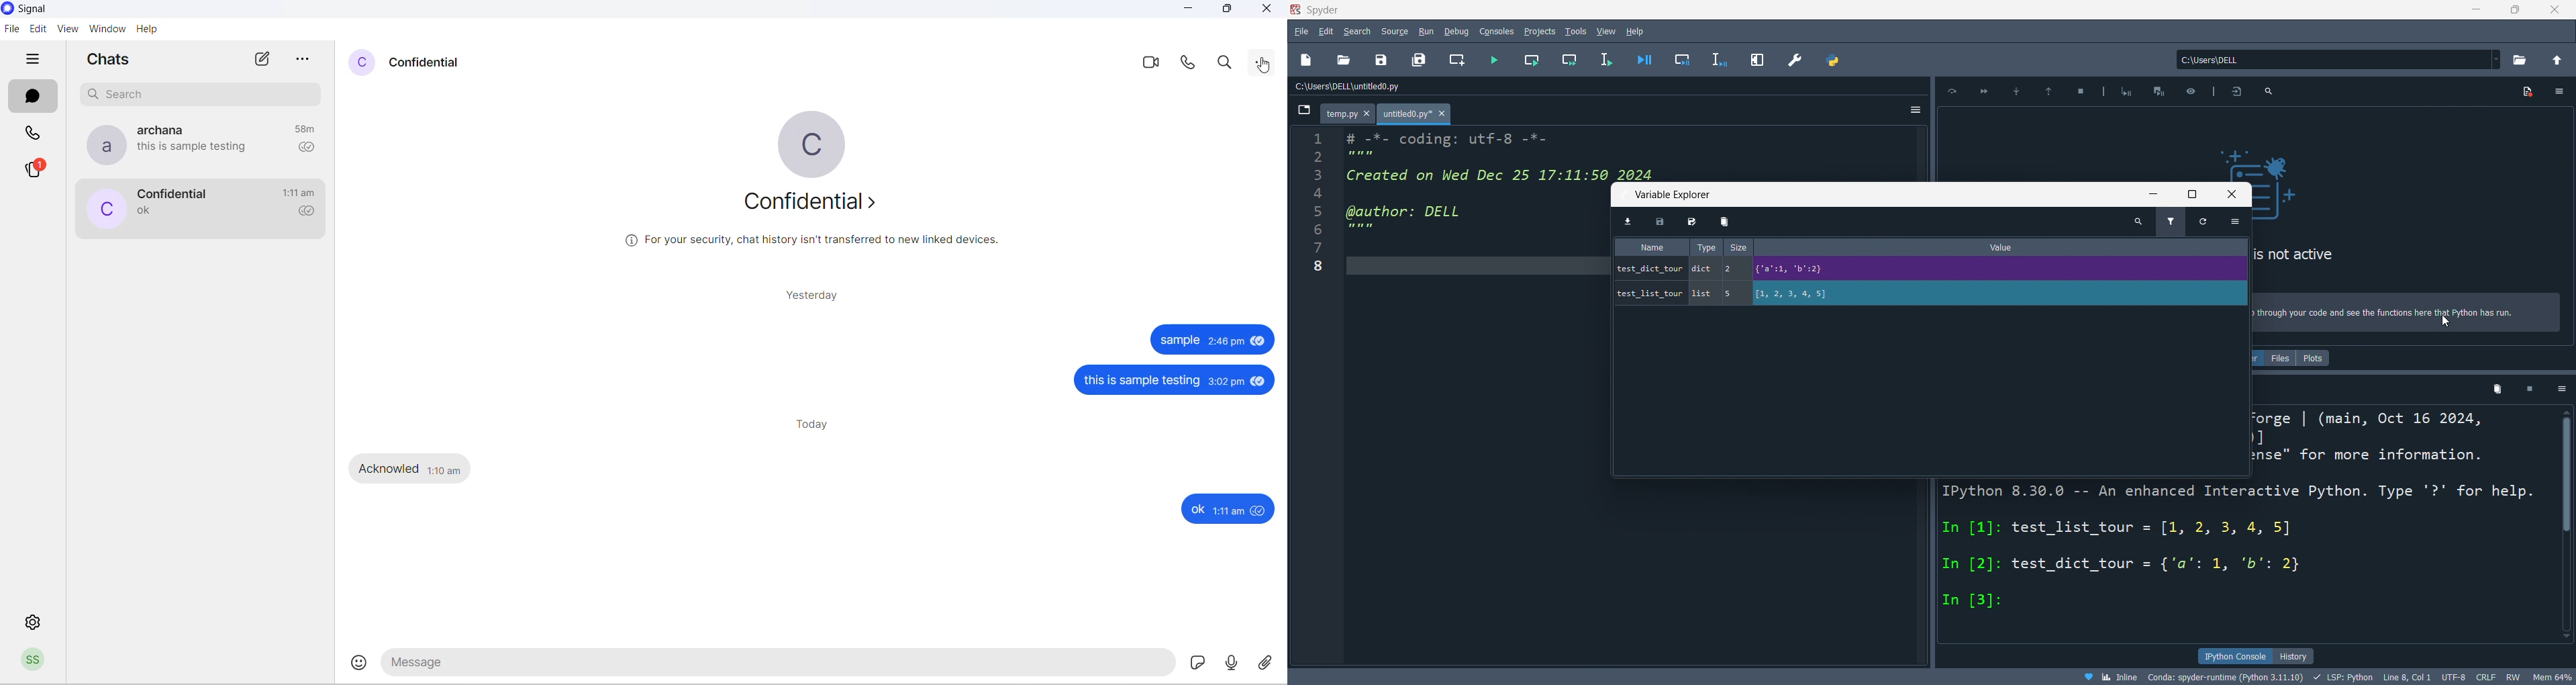 This screenshot has height=700, width=2576. What do you see at coordinates (112, 60) in the screenshot?
I see `chats heading` at bounding box center [112, 60].